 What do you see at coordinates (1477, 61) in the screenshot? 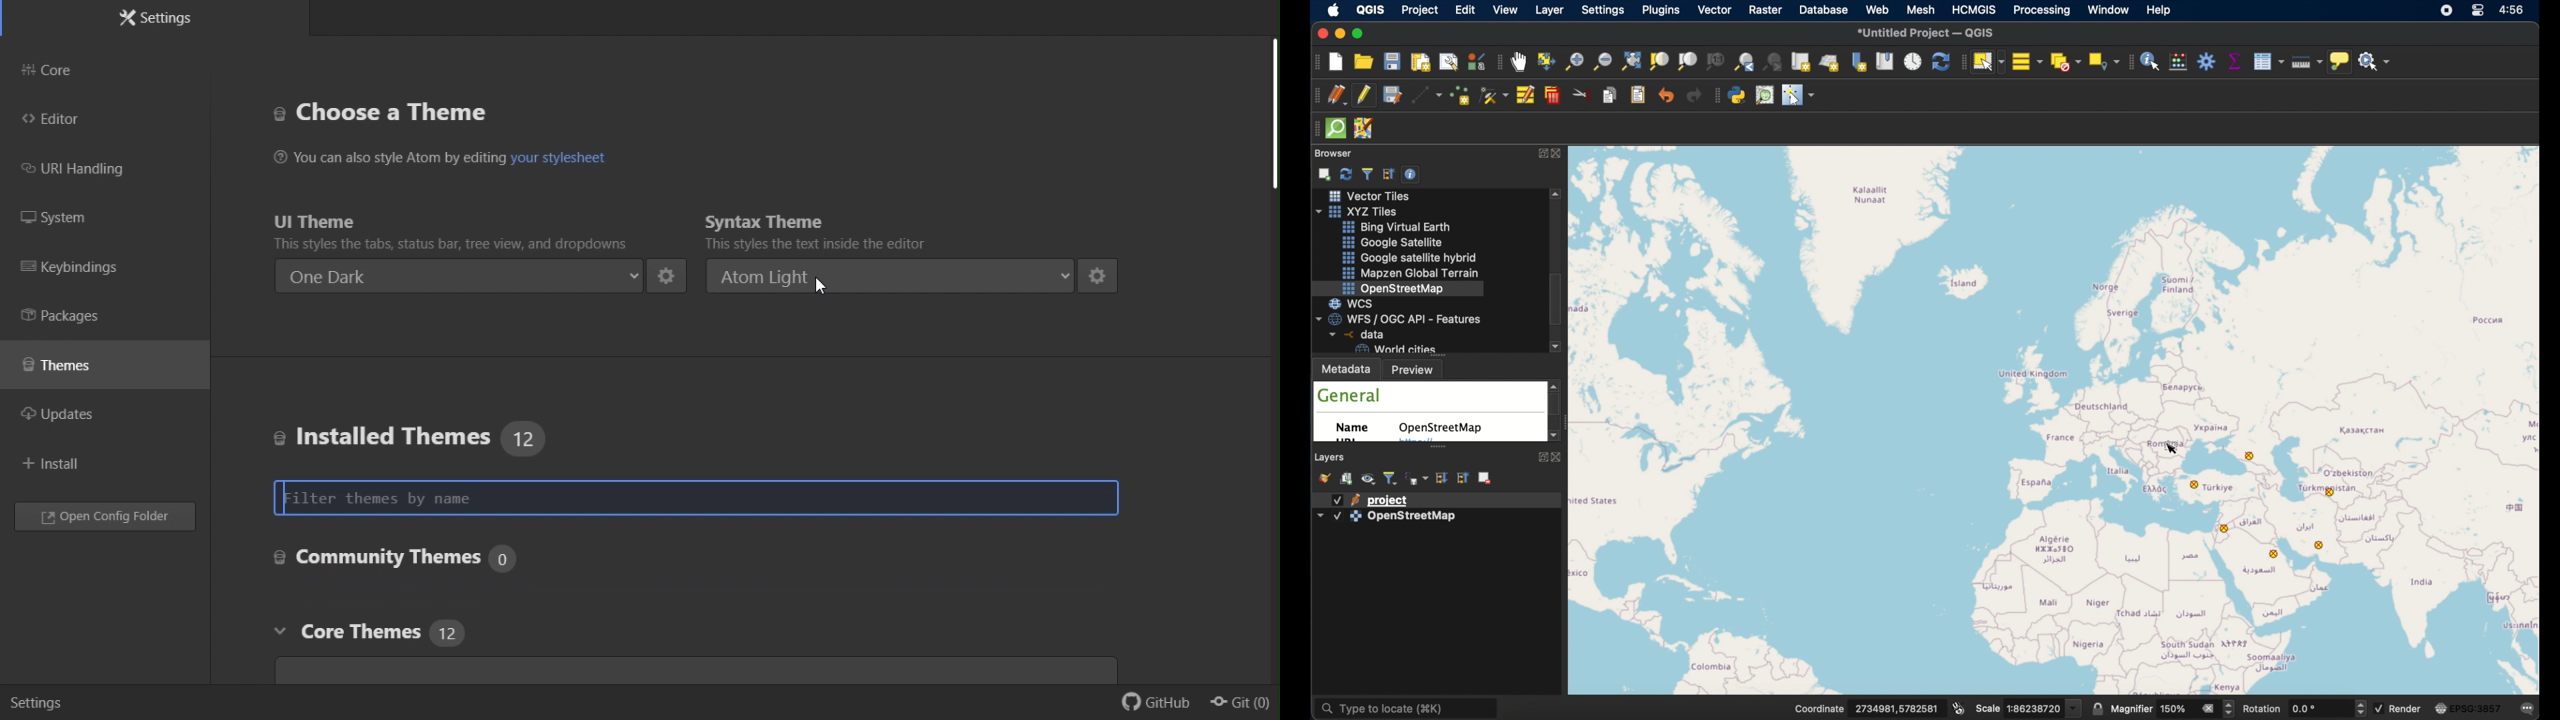
I see `style manager` at bounding box center [1477, 61].